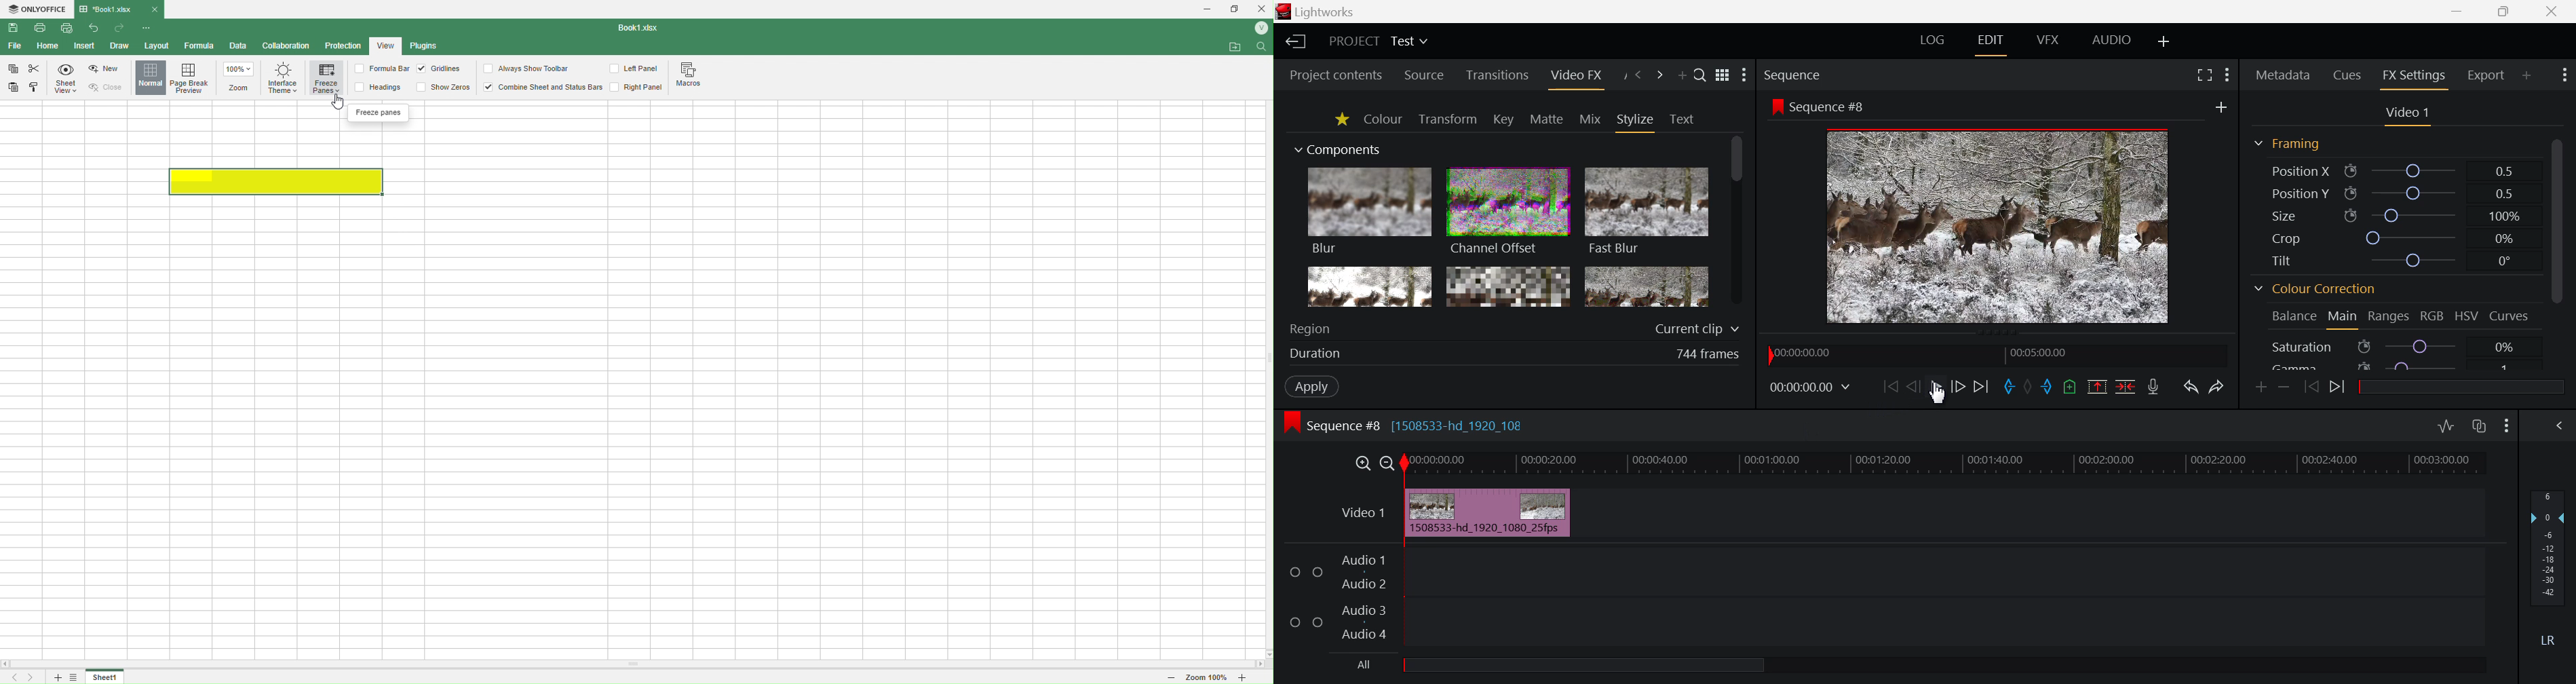 The width and height of the screenshot is (2576, 700). I want to click on Sequence #8 [1508533-hd_1920_108, so click(1427, 424).